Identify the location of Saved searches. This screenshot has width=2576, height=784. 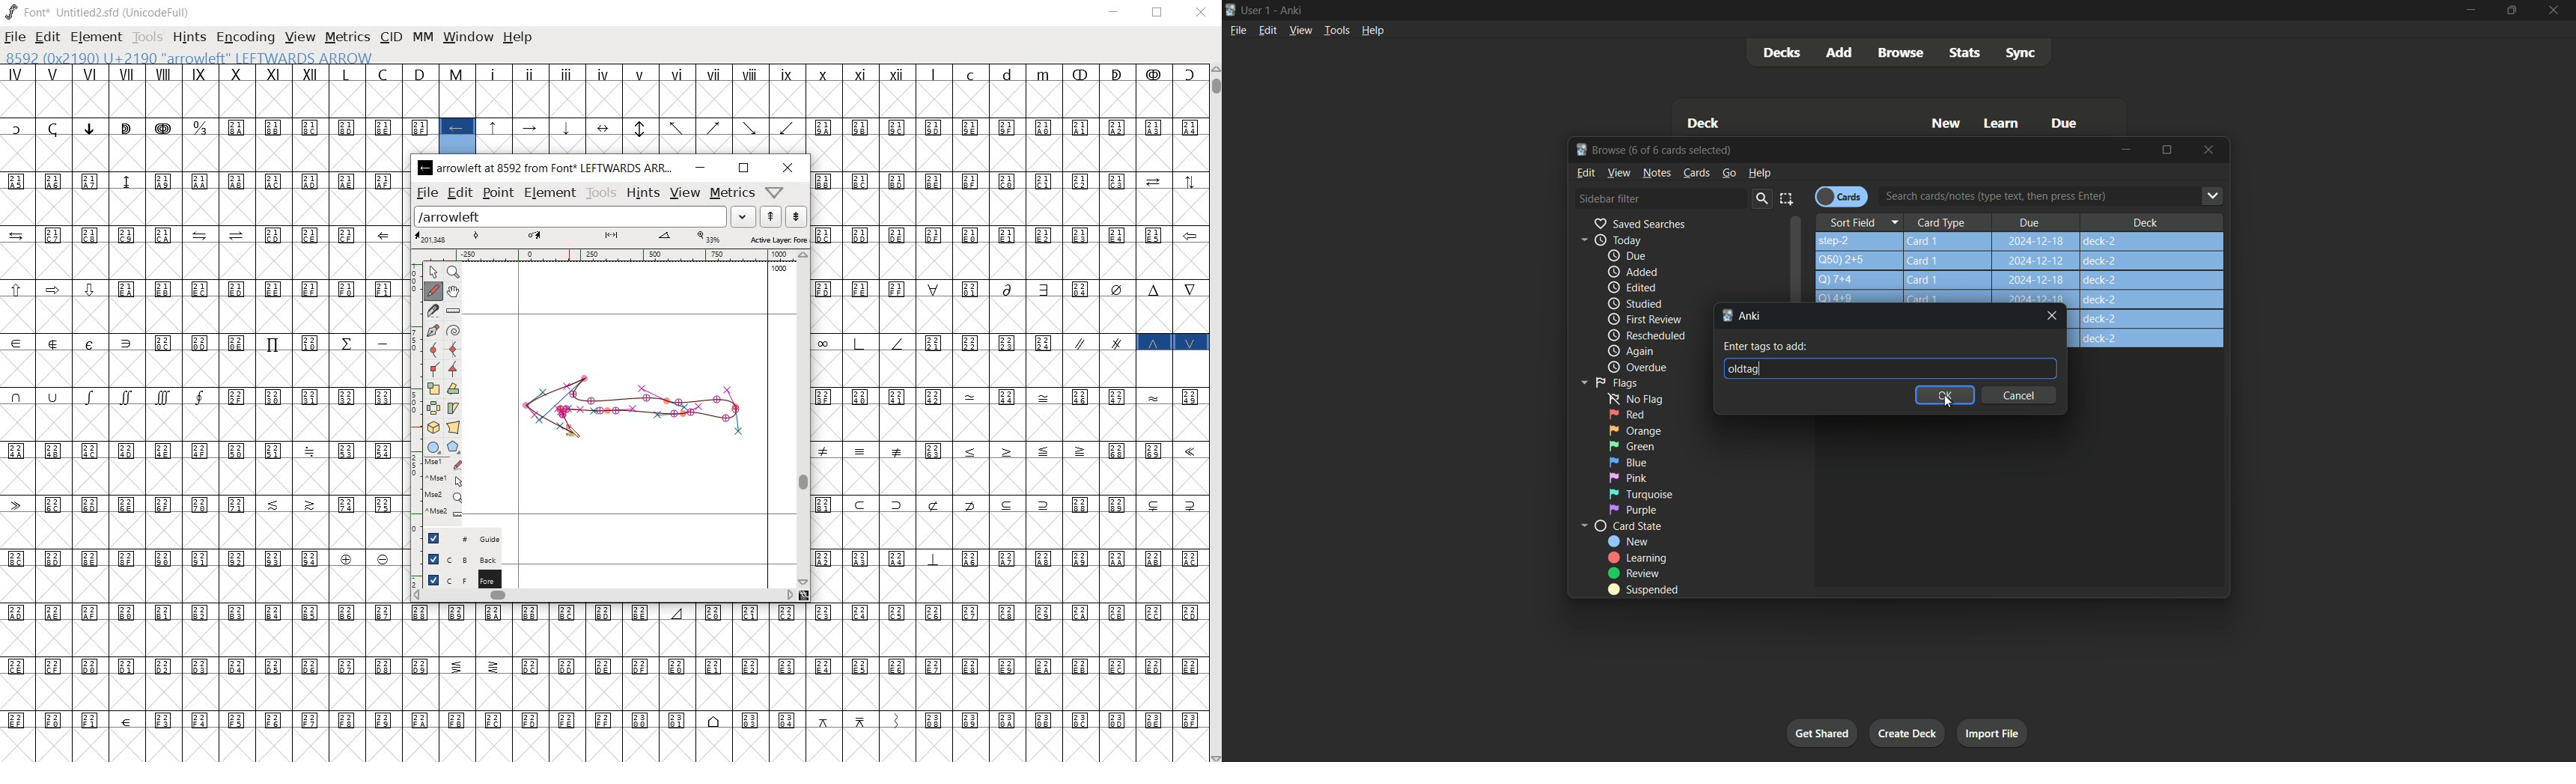
(1639, 224).